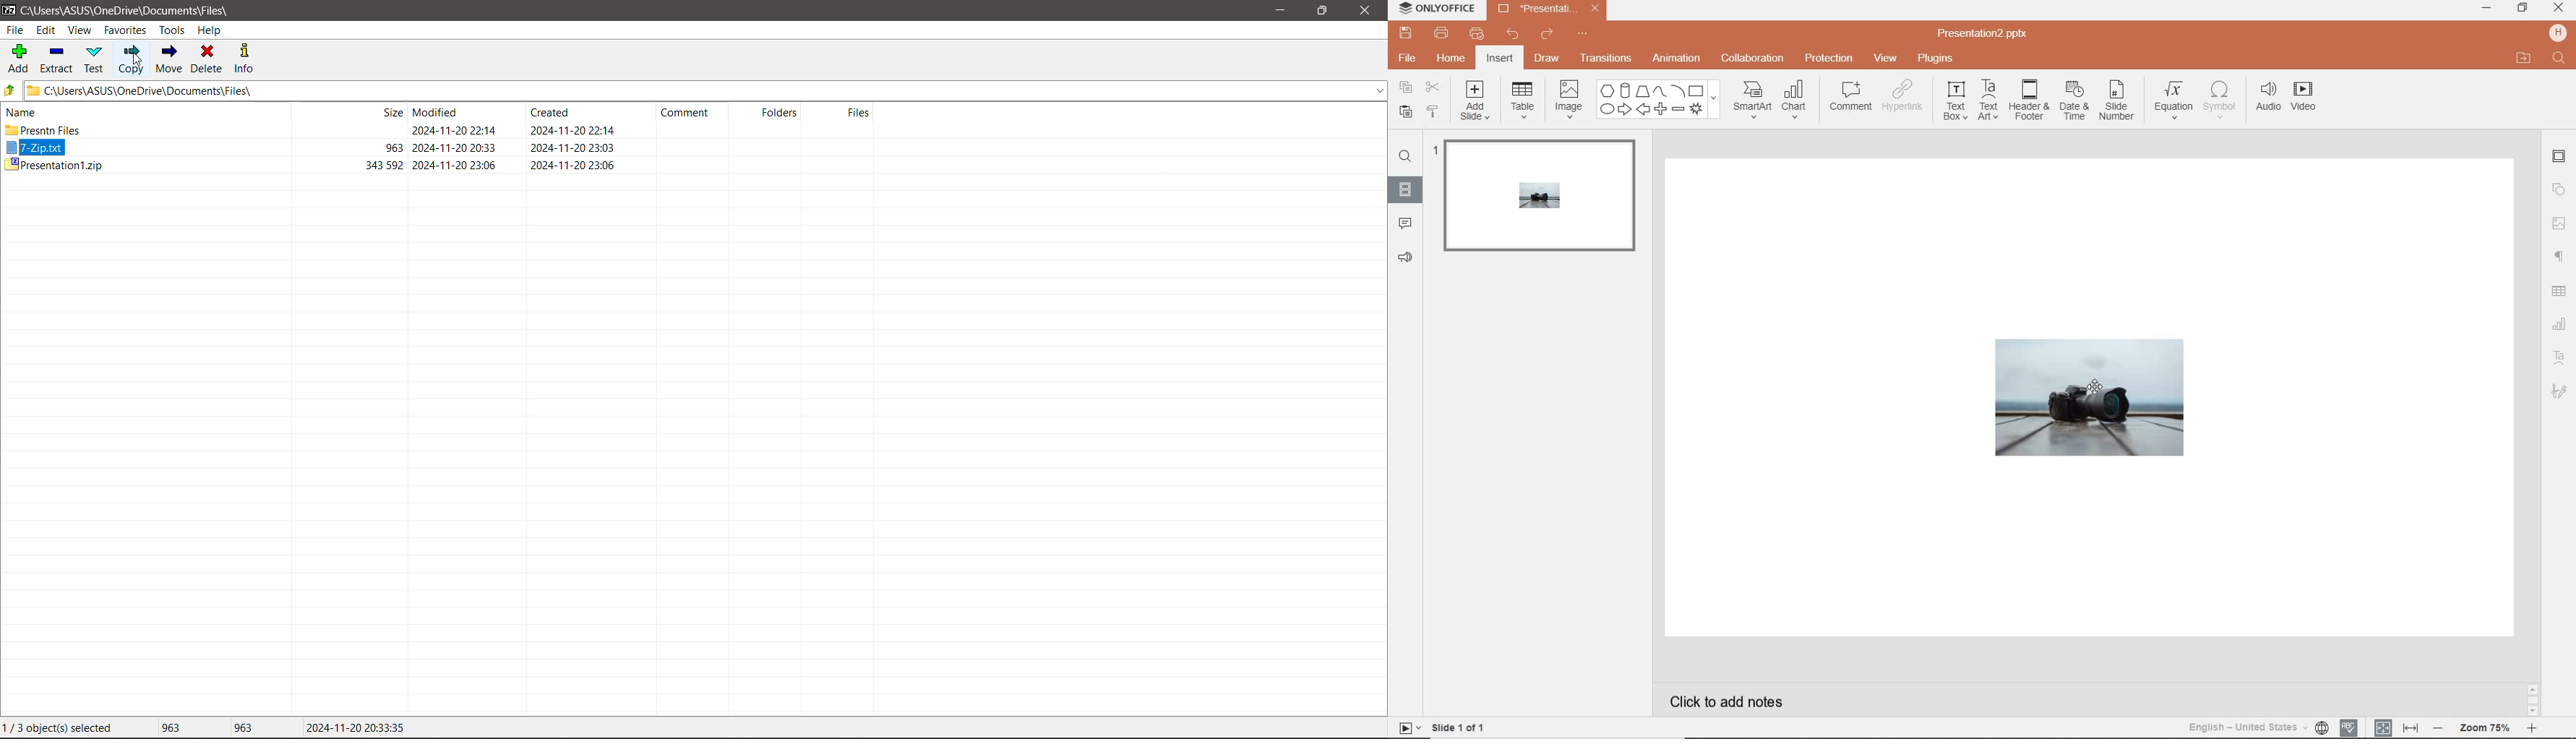 This screenshot has width=2576, height=756. Describe the element at coordinates (1525, 100) in the screenshot. I see `table` at that location.